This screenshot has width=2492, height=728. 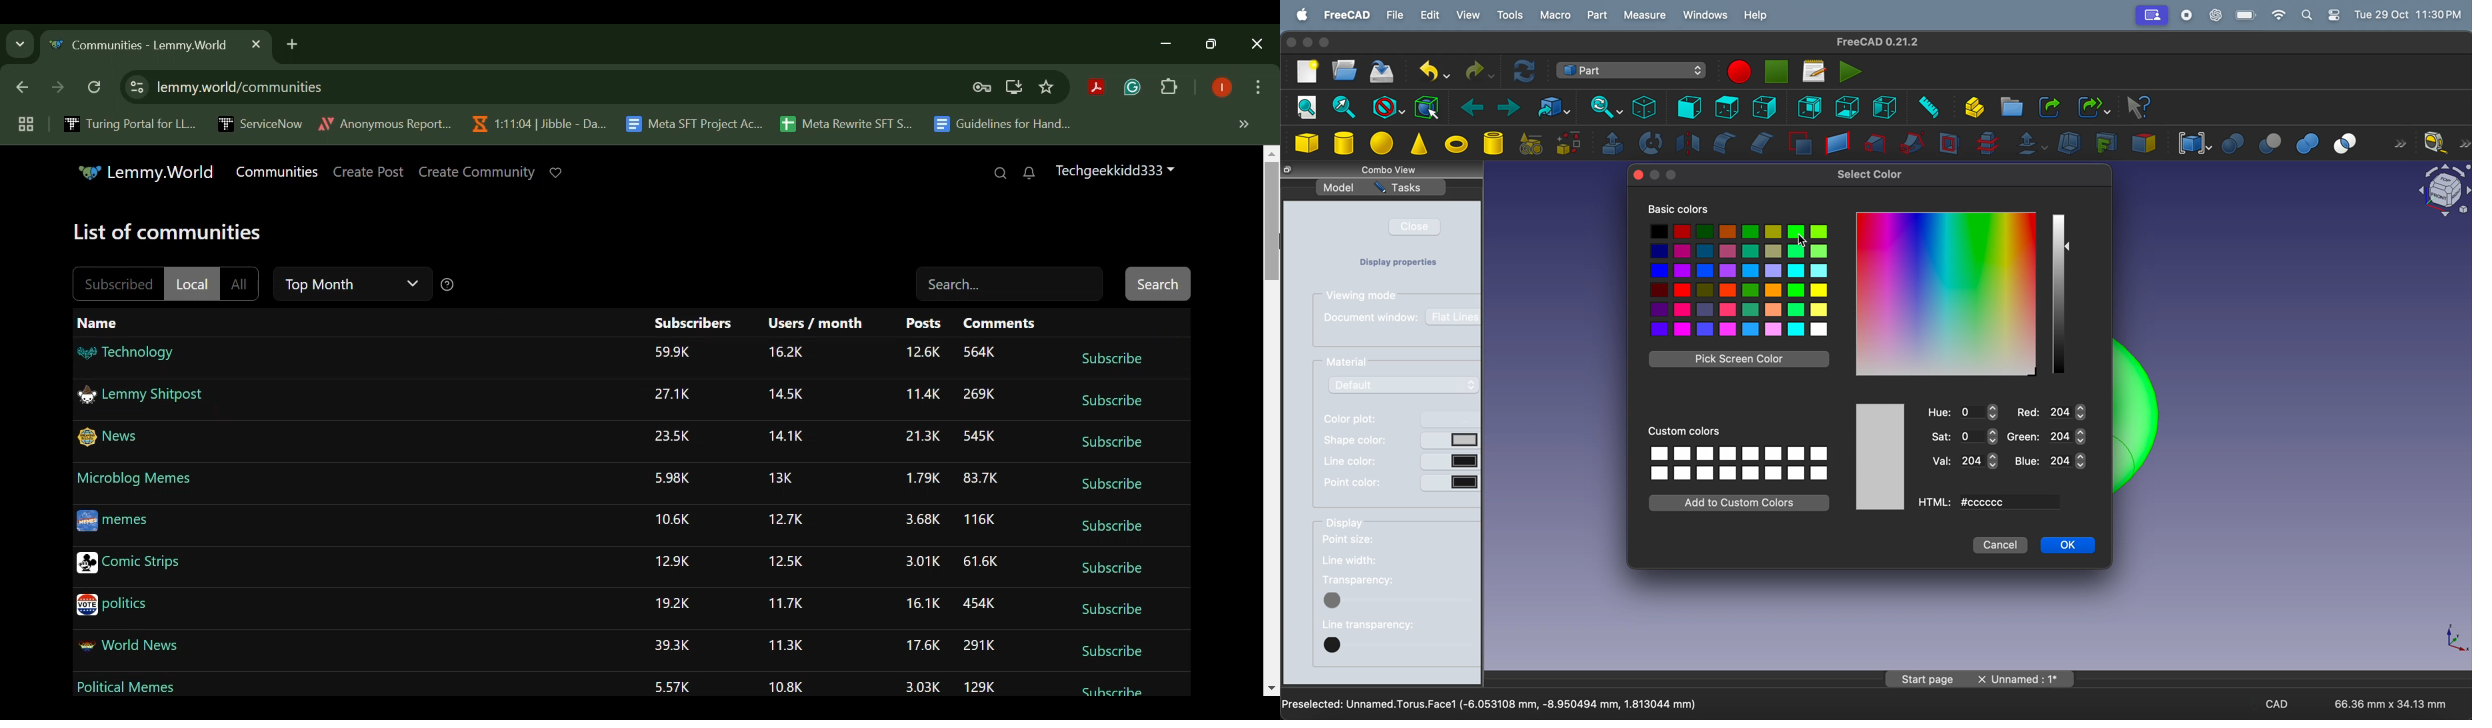 What do you see at coordinates (982, 646) in the screenshot?
I see `291` at bounding box center [982, 646].